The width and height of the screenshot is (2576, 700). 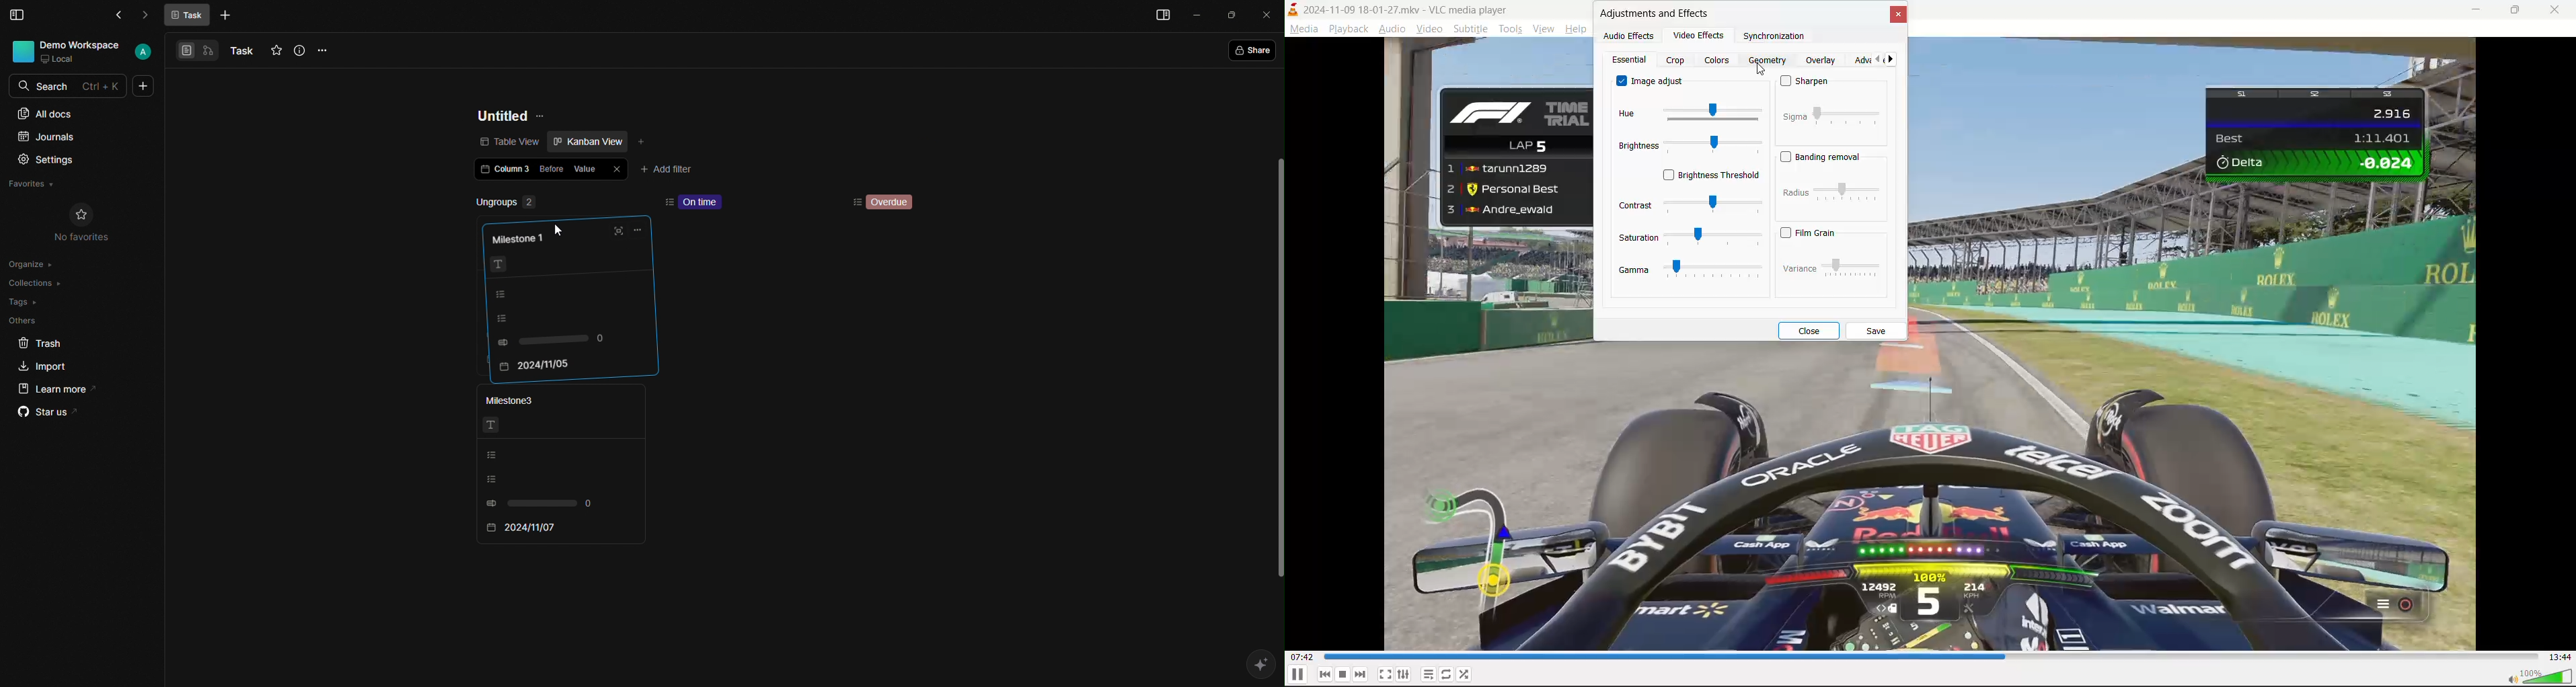 What do you see at coordinates (644, 140) in the screenshot?
I see `Add` at bounding box center [644, 140].